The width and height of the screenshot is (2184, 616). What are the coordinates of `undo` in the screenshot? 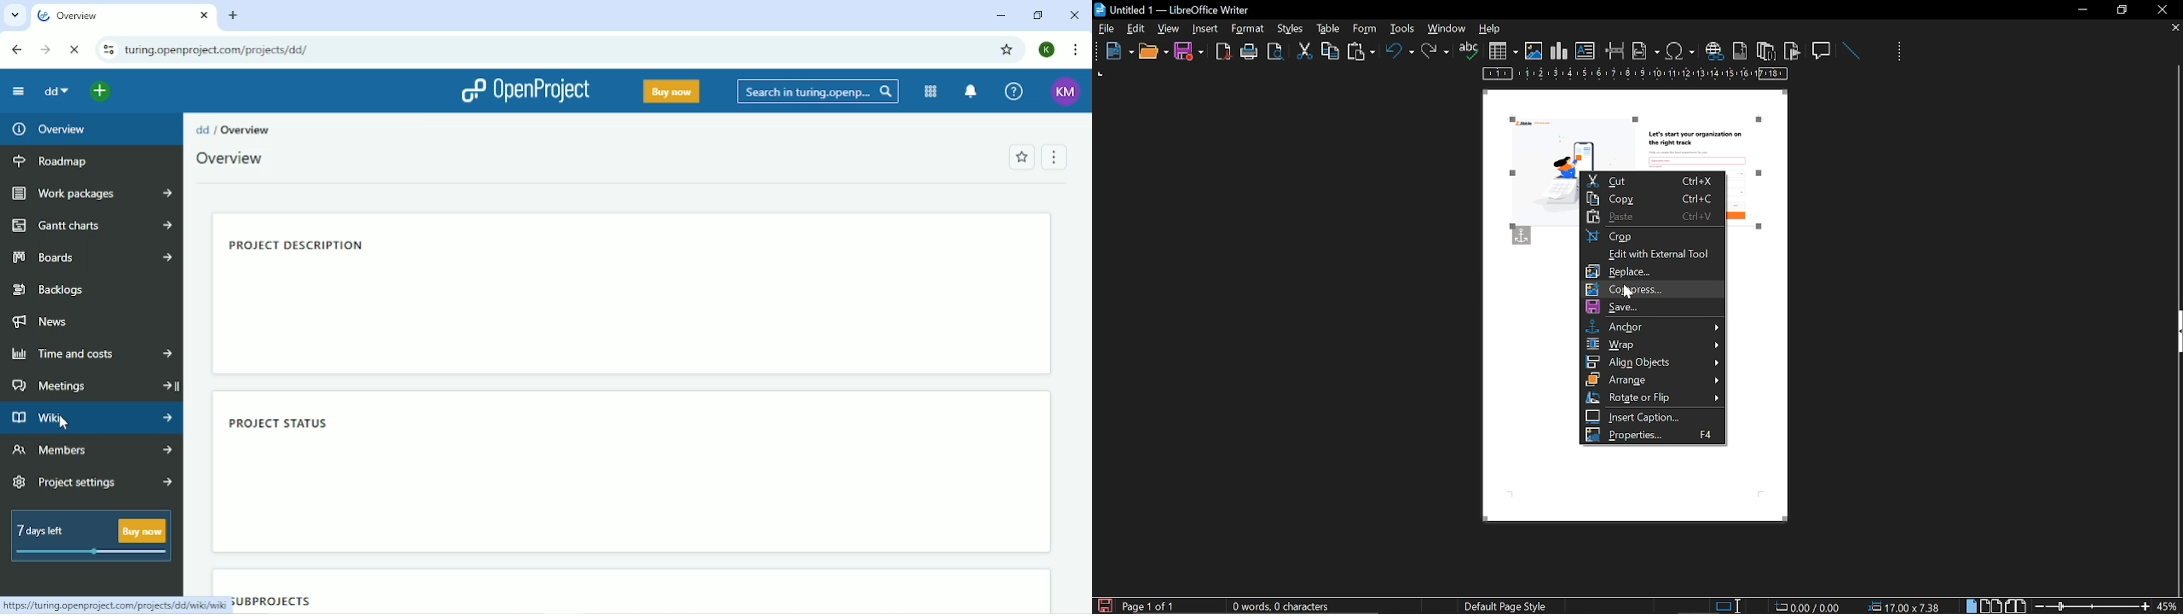 It's located at (1400, 54).